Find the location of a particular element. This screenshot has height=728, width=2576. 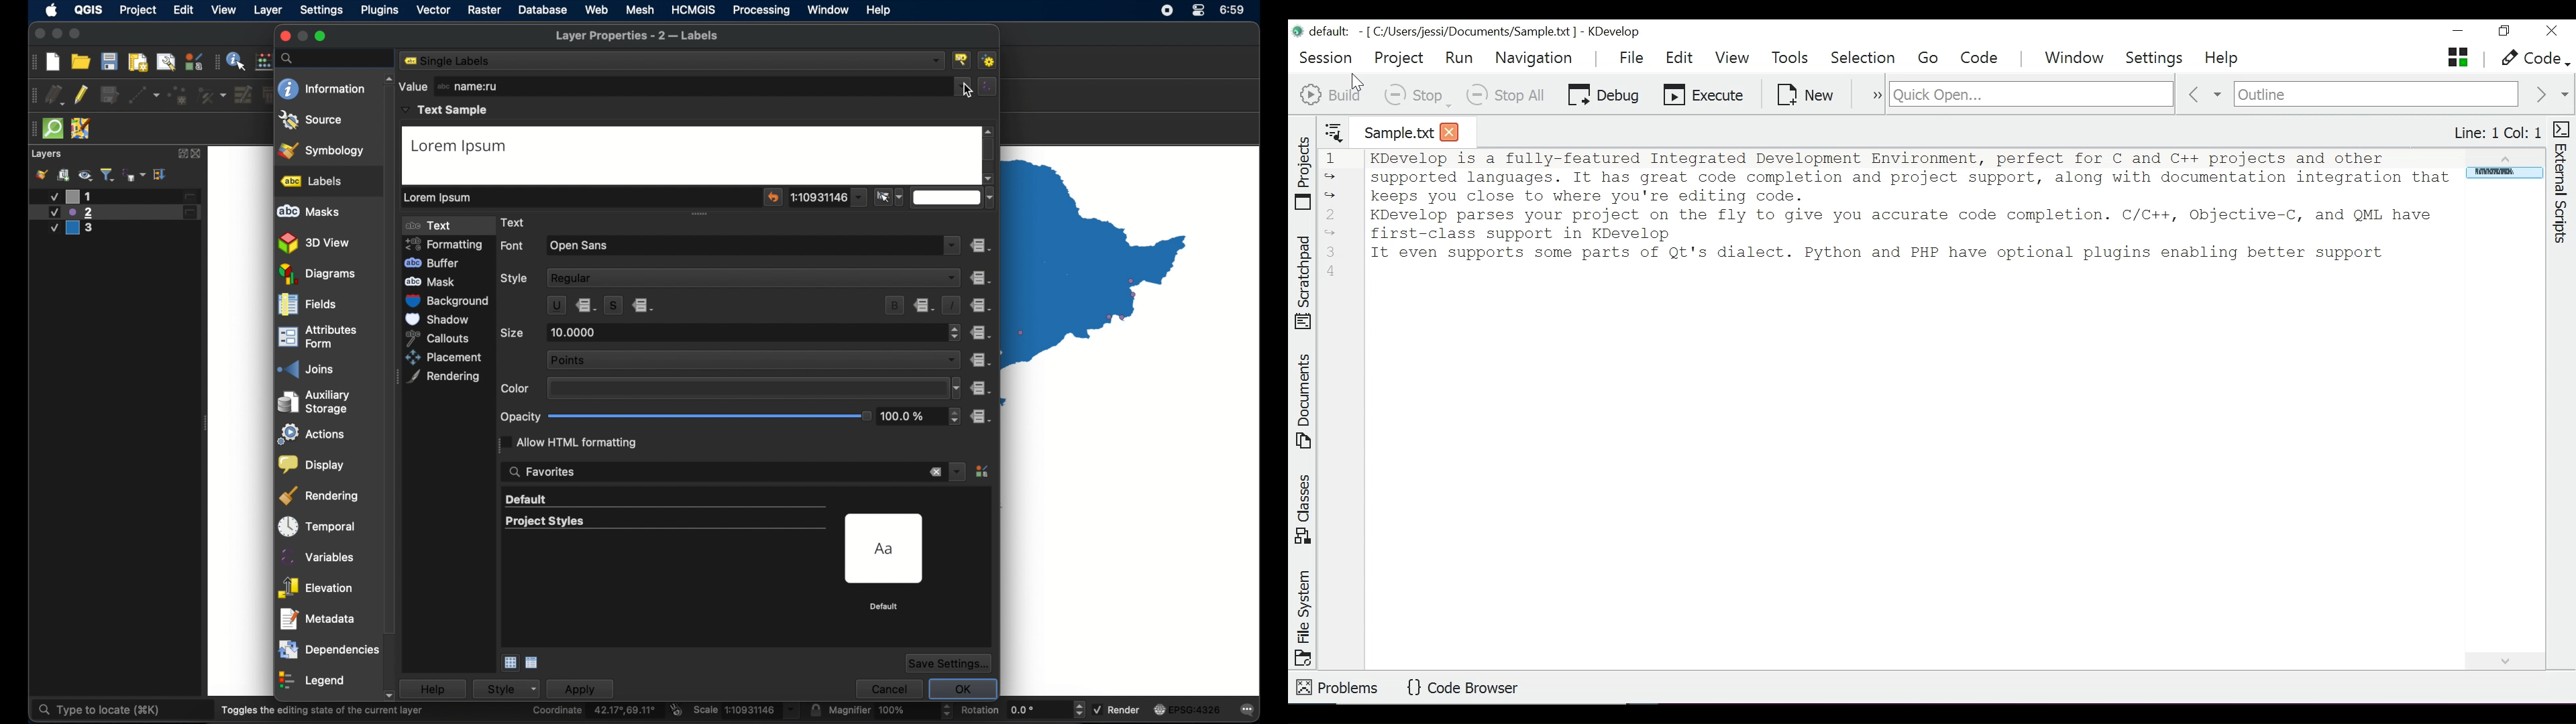

joins is located at coordinates (304, 365).